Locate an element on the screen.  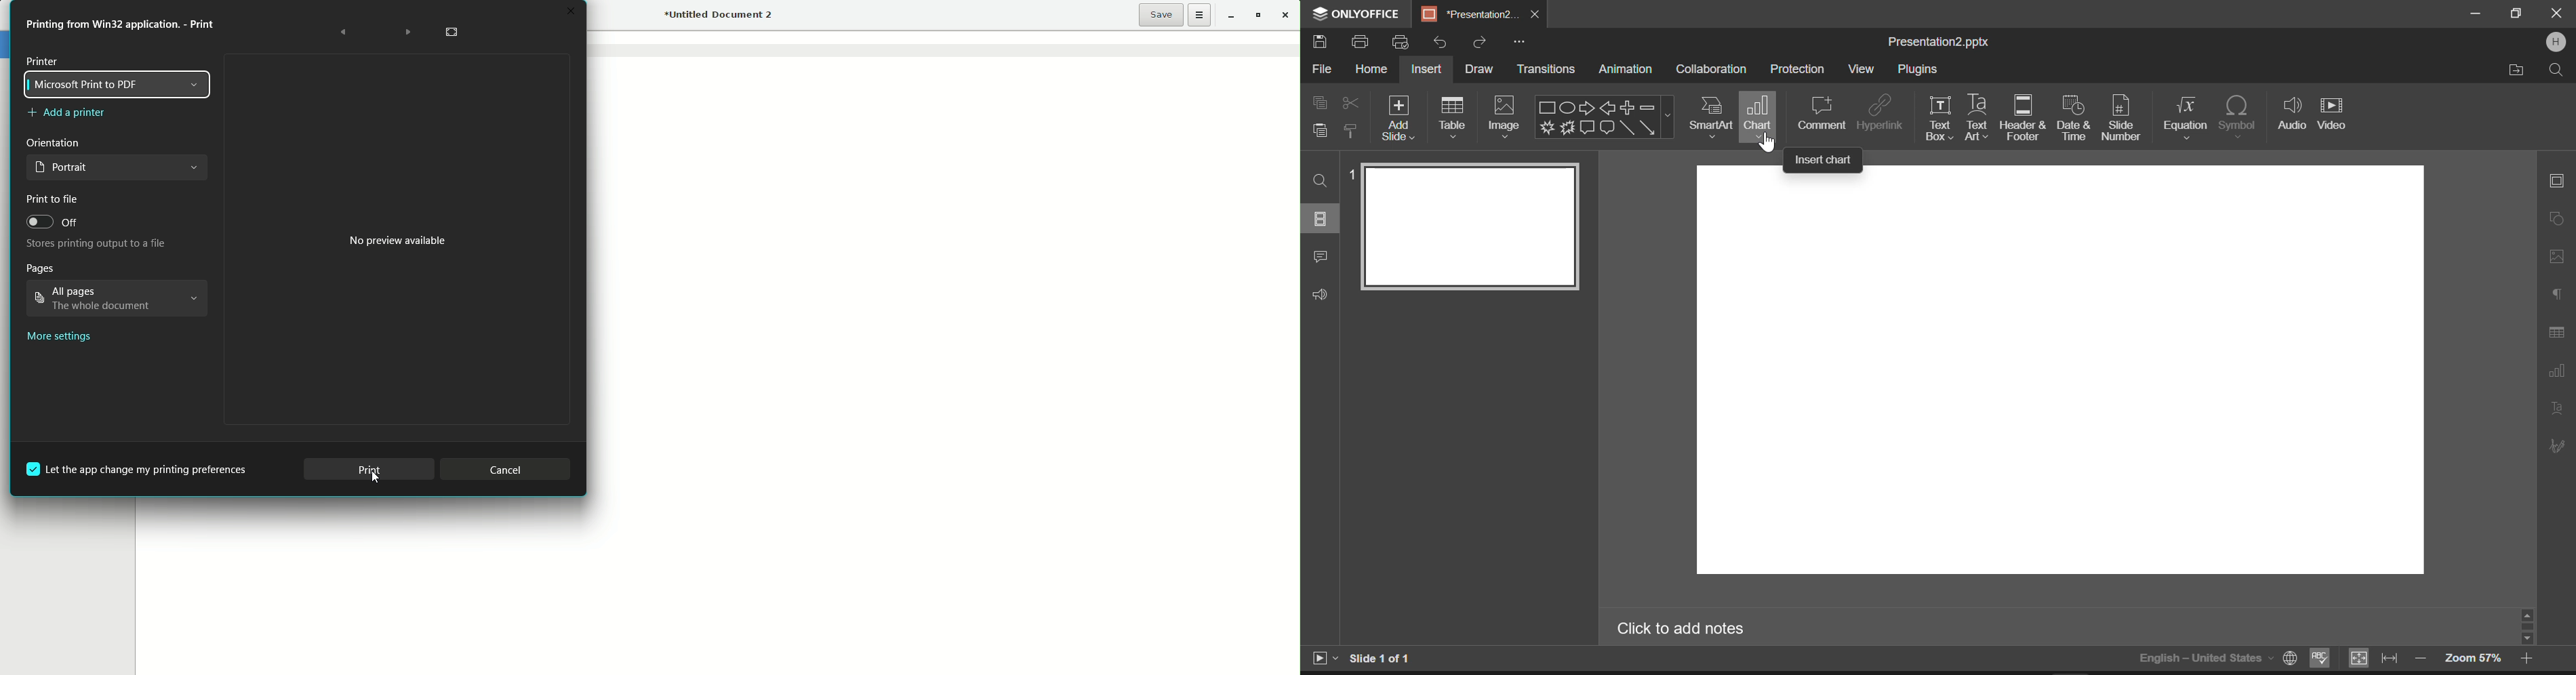
Slide Workspace is located at coordinates (2075, 390).